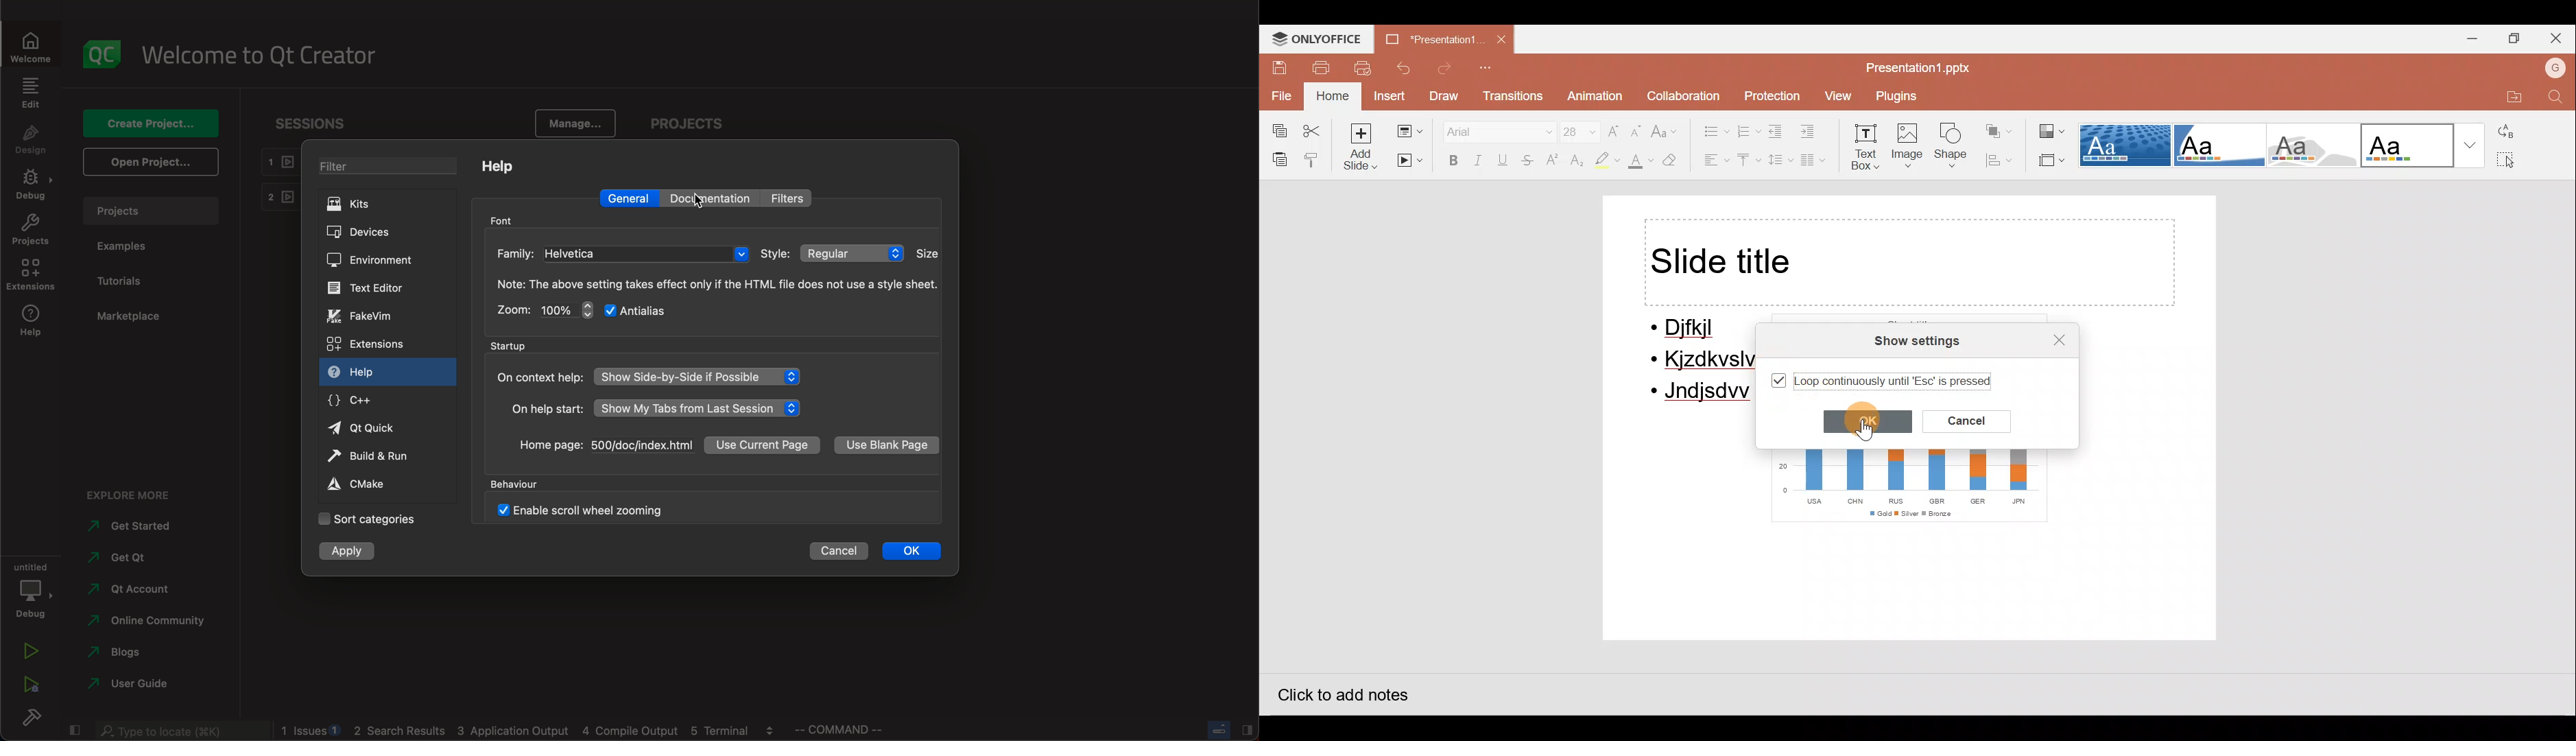 The image size is (2576, 756). Describe the element at coordinates (1427, 36) in the screenshot. I see `Document name` at that location.